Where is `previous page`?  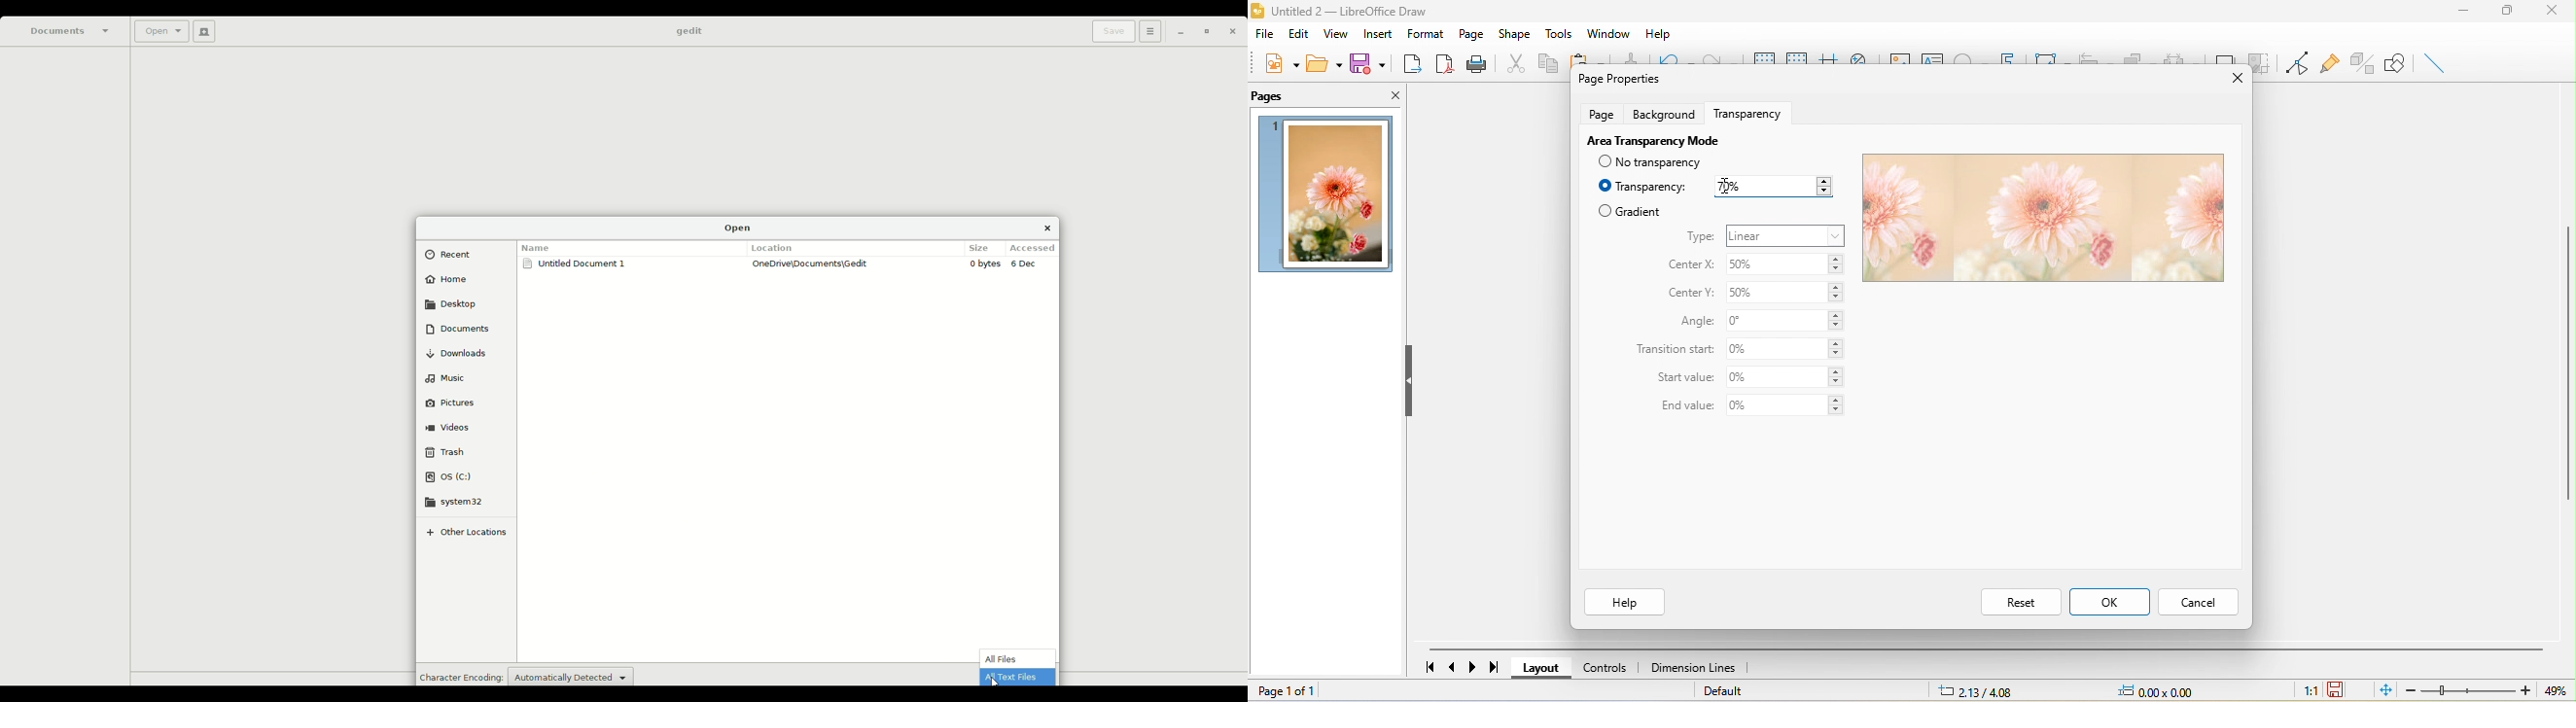
previous page is located at coordinates (1455, 665).